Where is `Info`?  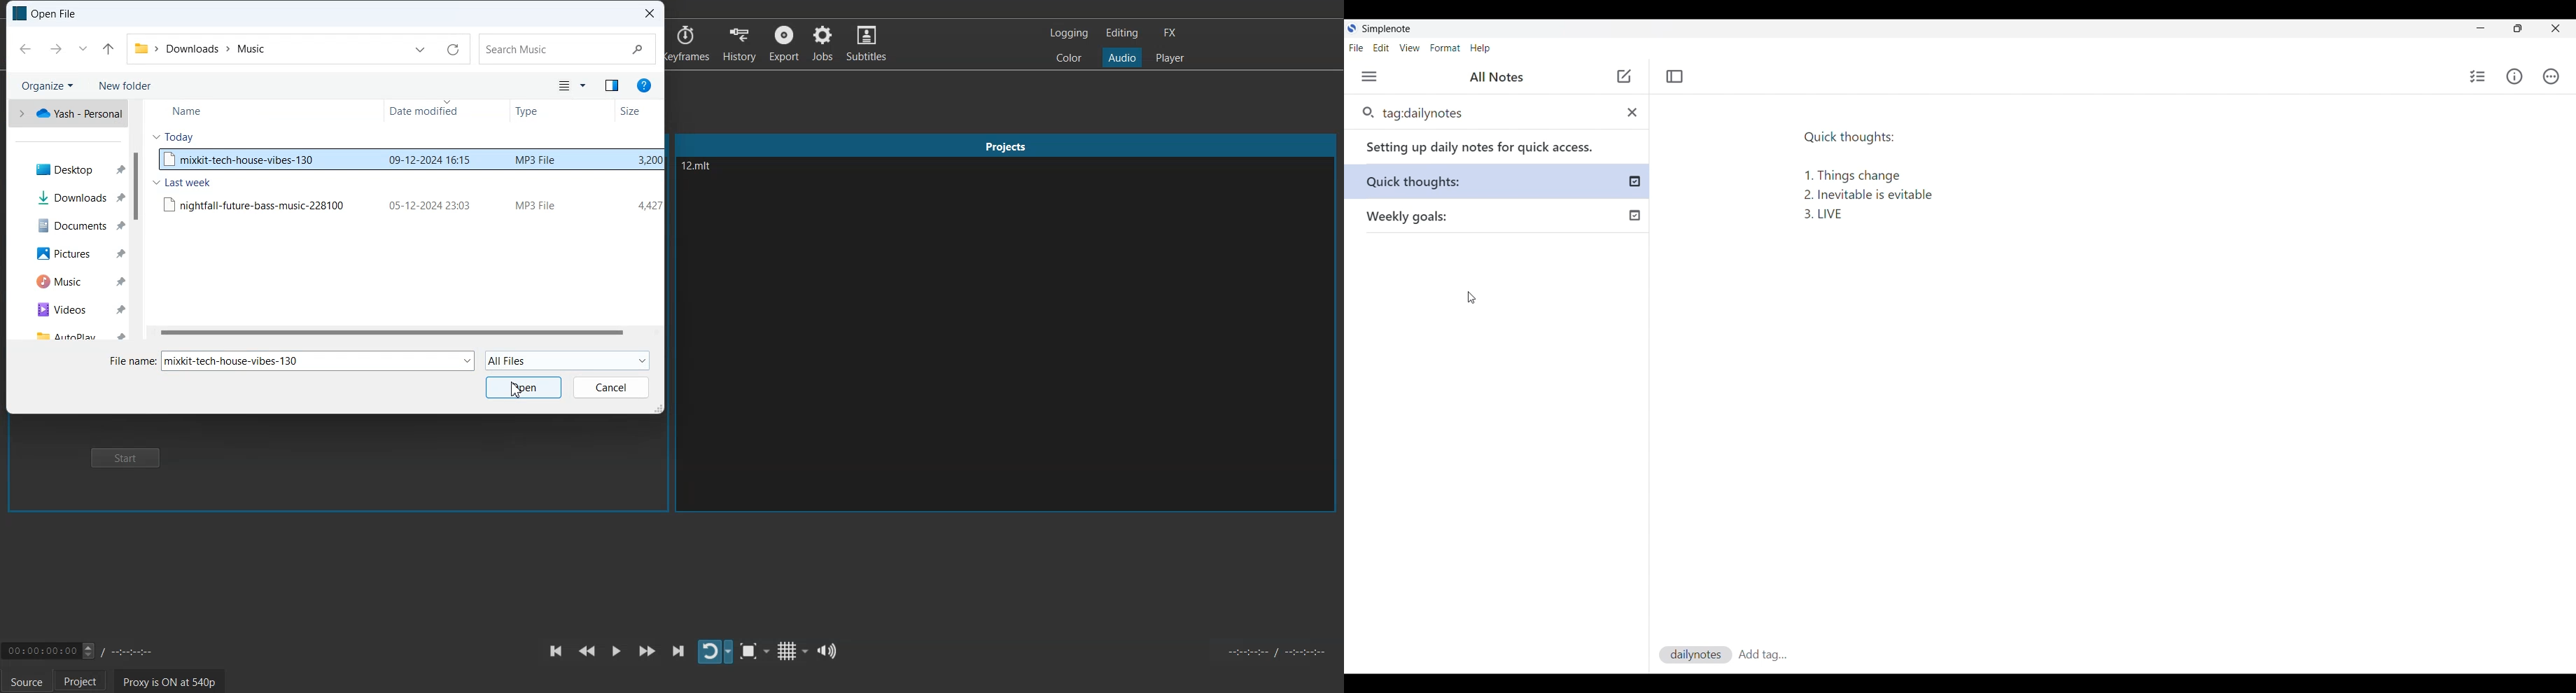 Info is located at coordinates (2514, 77).